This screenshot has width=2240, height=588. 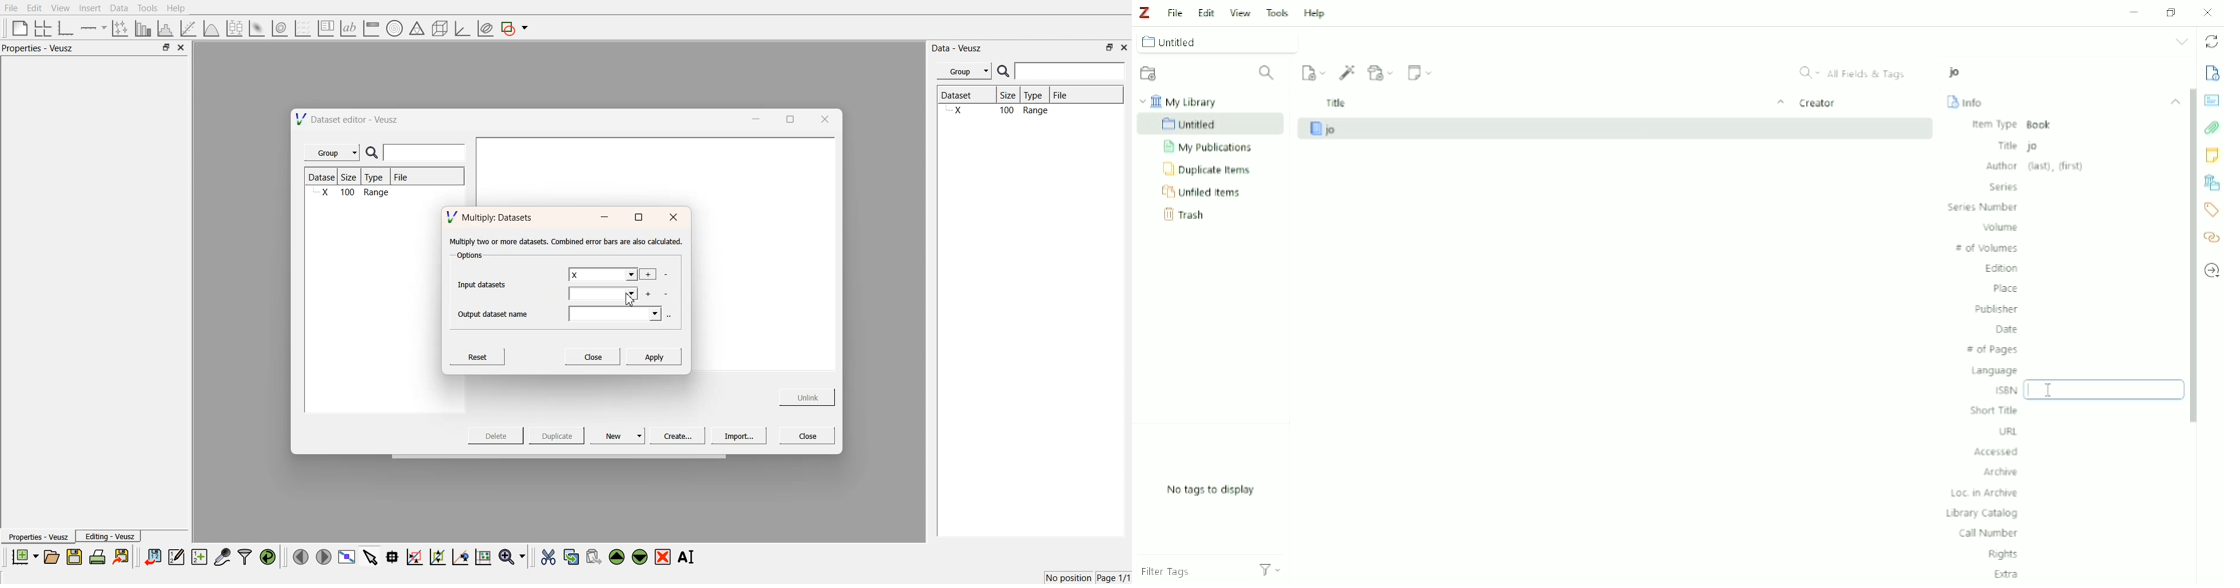 I want to click on Page 1/1, so click(x=1115, y=578).